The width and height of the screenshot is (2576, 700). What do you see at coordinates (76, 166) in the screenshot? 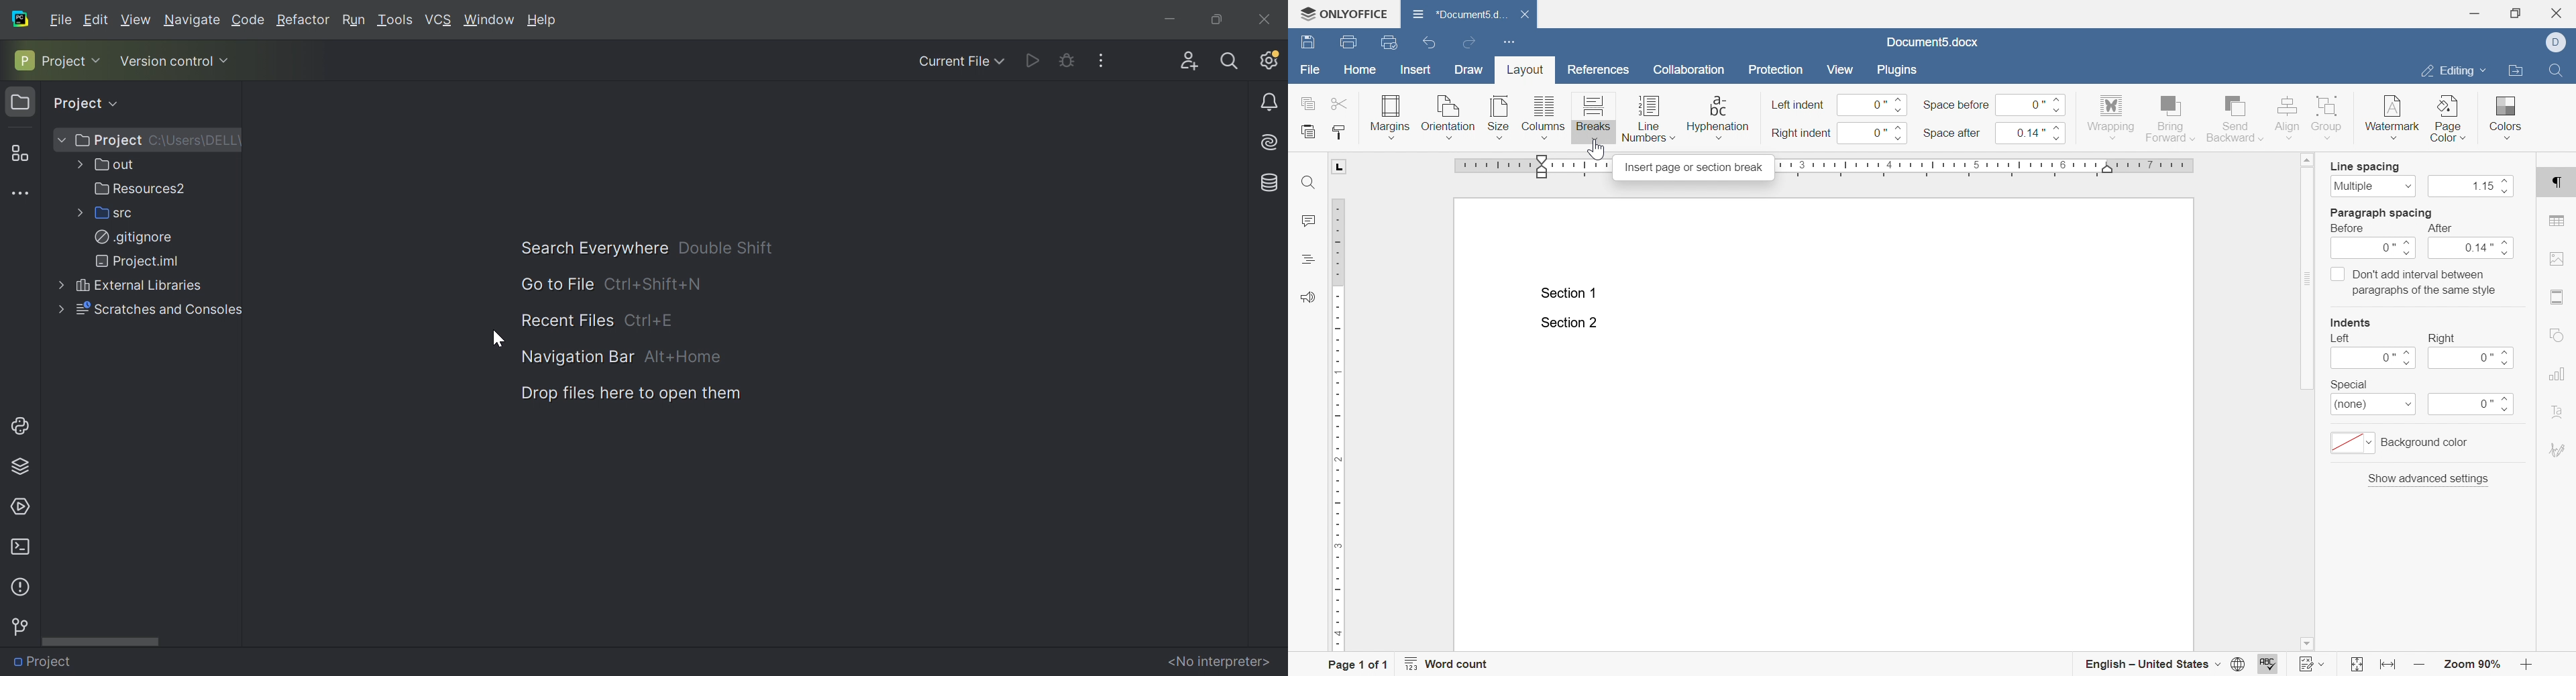
I see `More` at bounding box center [76, 166].